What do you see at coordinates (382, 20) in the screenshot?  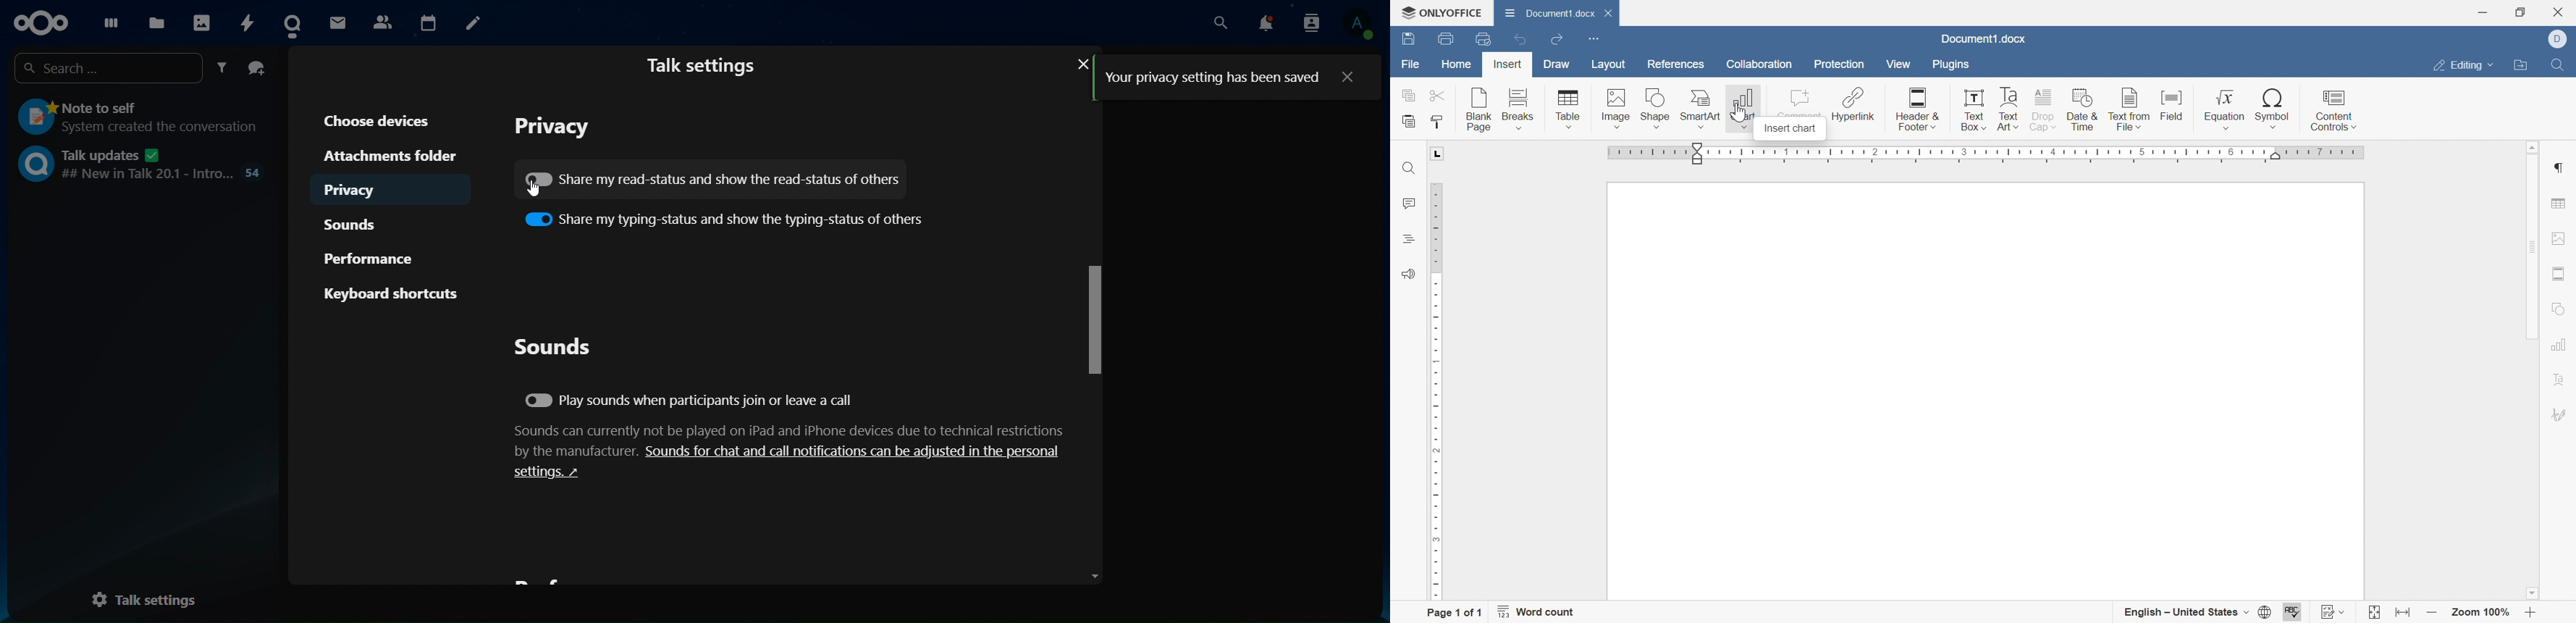 I see `contact` at bounding box center [382, 20].